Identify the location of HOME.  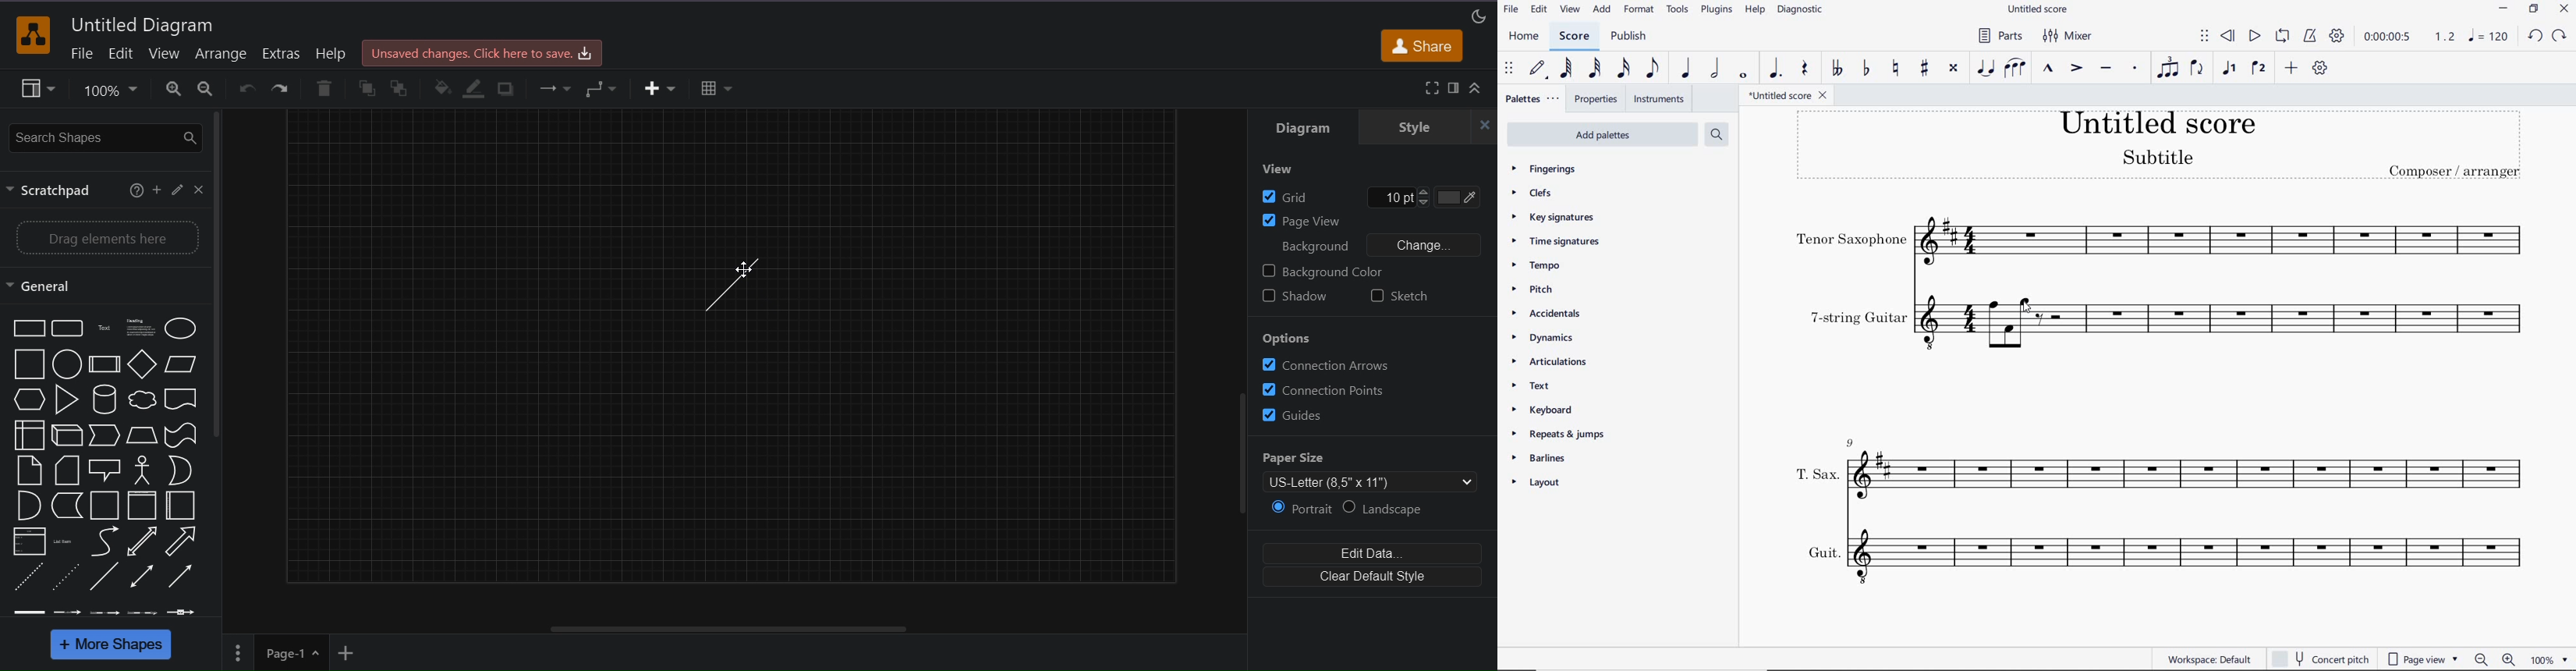
(1527, 37).